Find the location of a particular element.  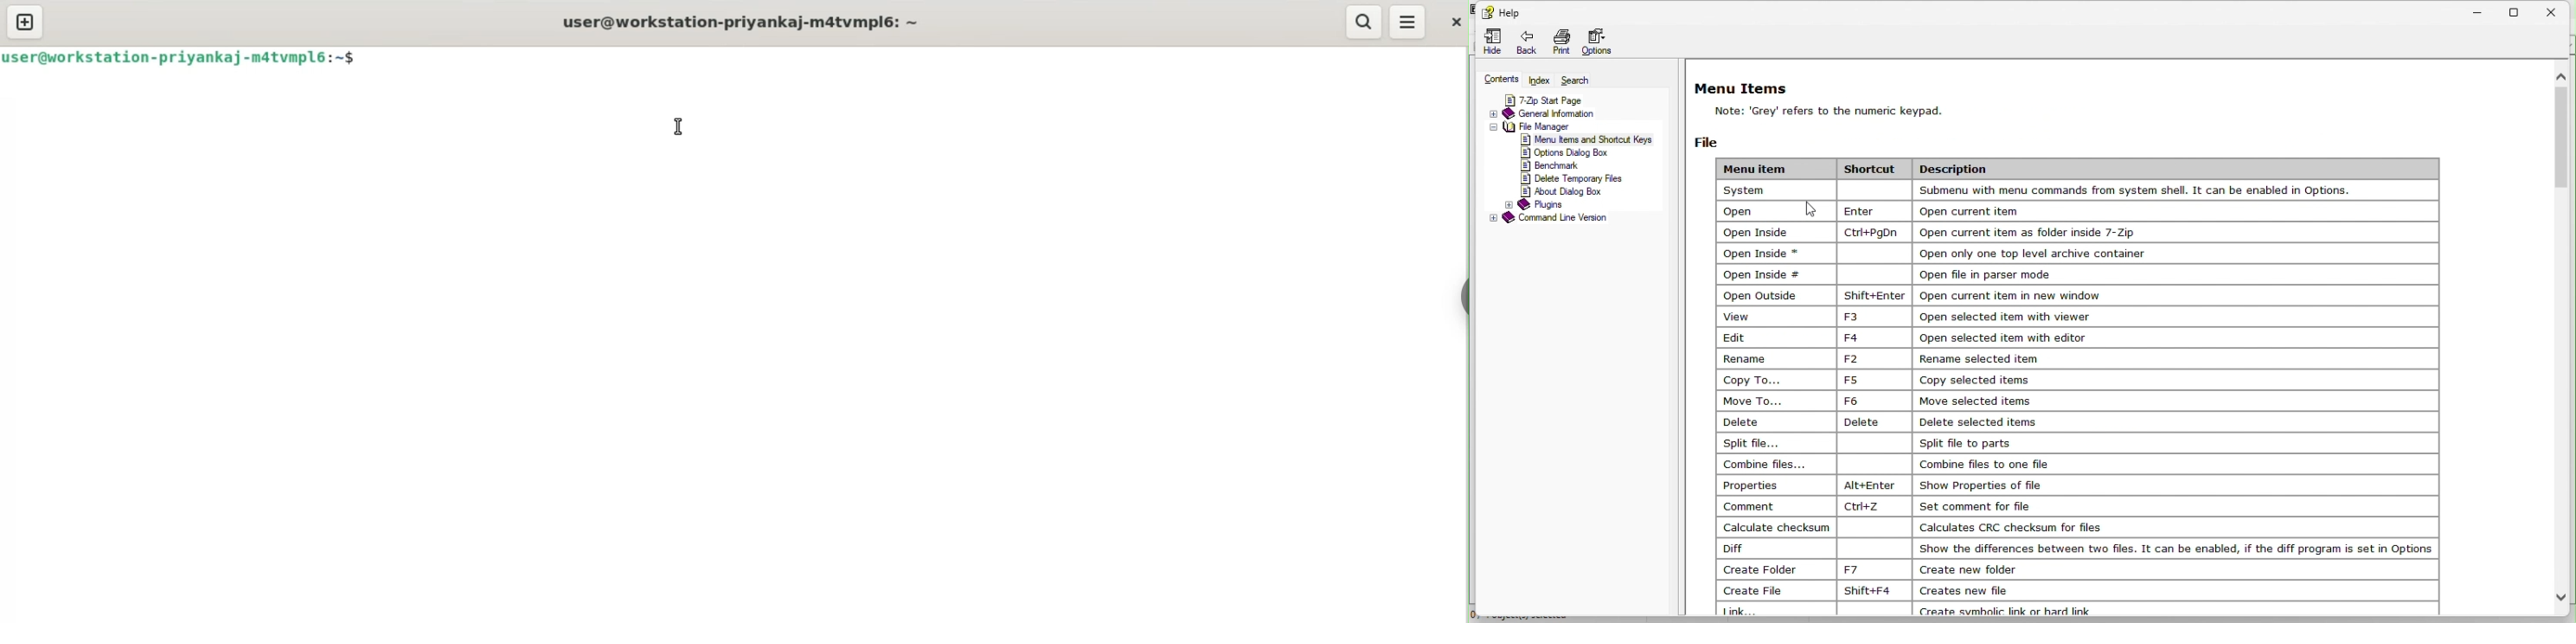

Search bar is located at coordinates (1579, 77).